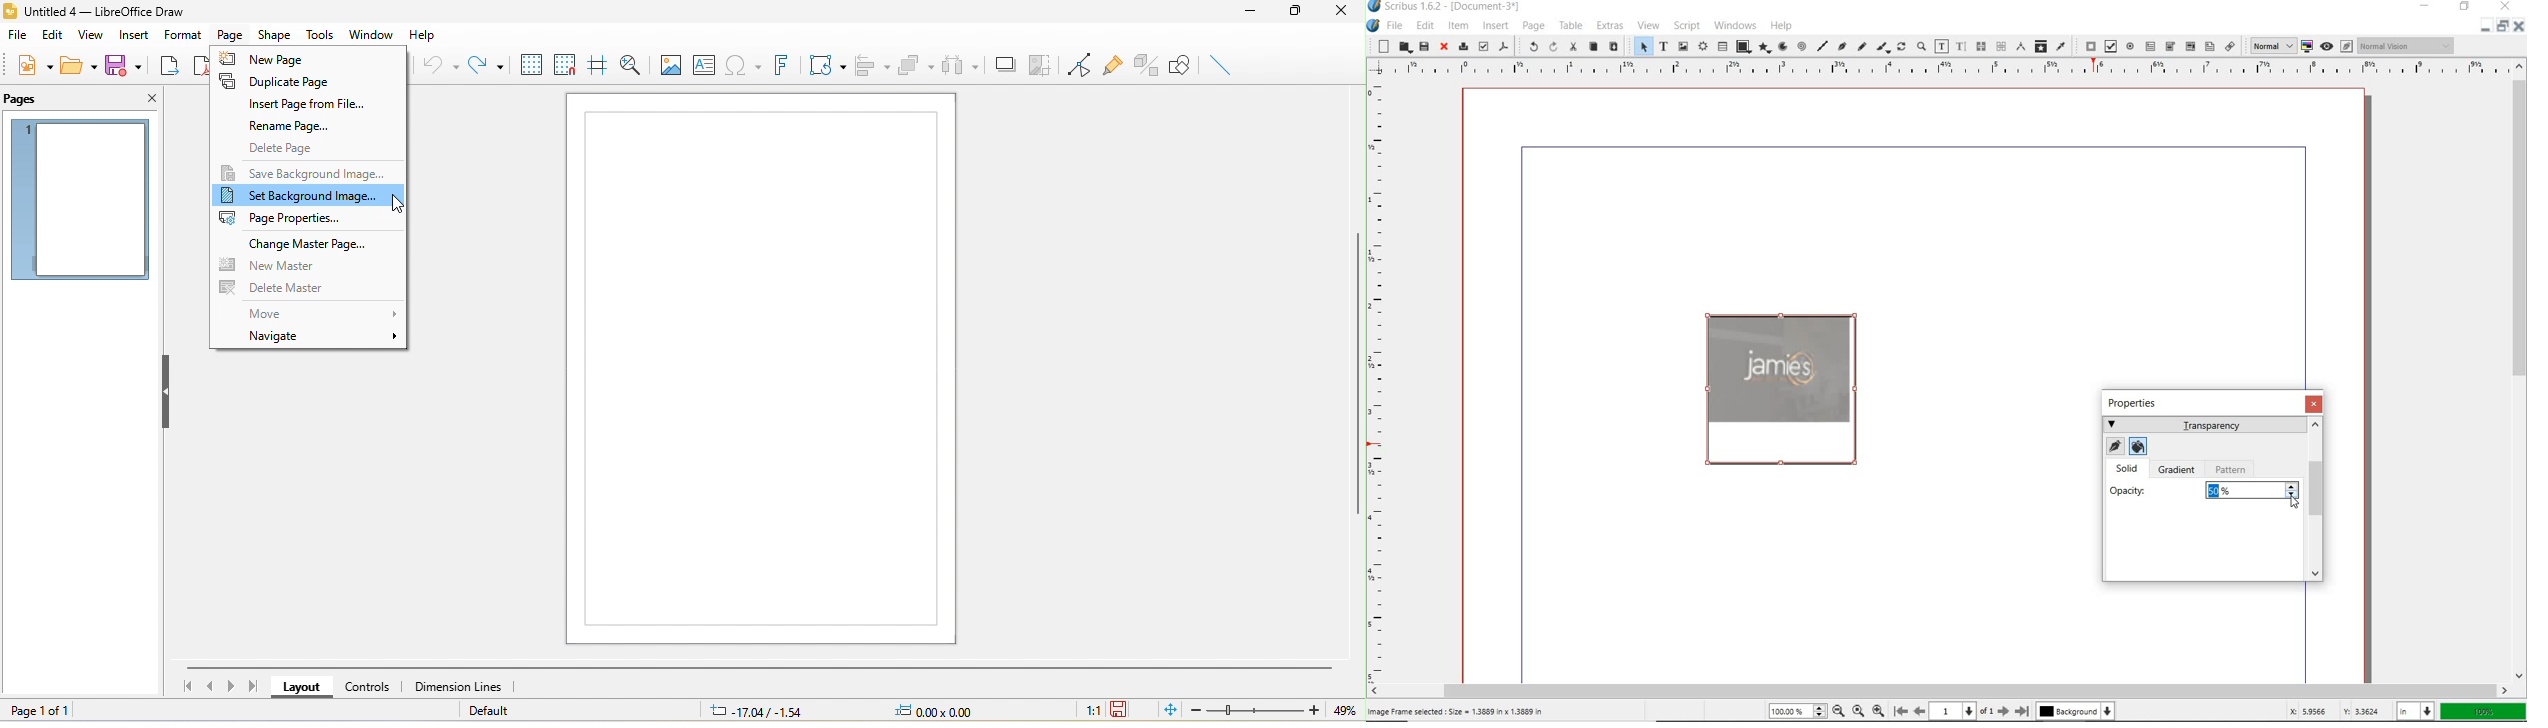 Image resolution: width=2548 pixels, height=728 pixels. What do you see at coordinates (94, 36) in the screenshot?
I see `view` at bounding box center [94, 36].